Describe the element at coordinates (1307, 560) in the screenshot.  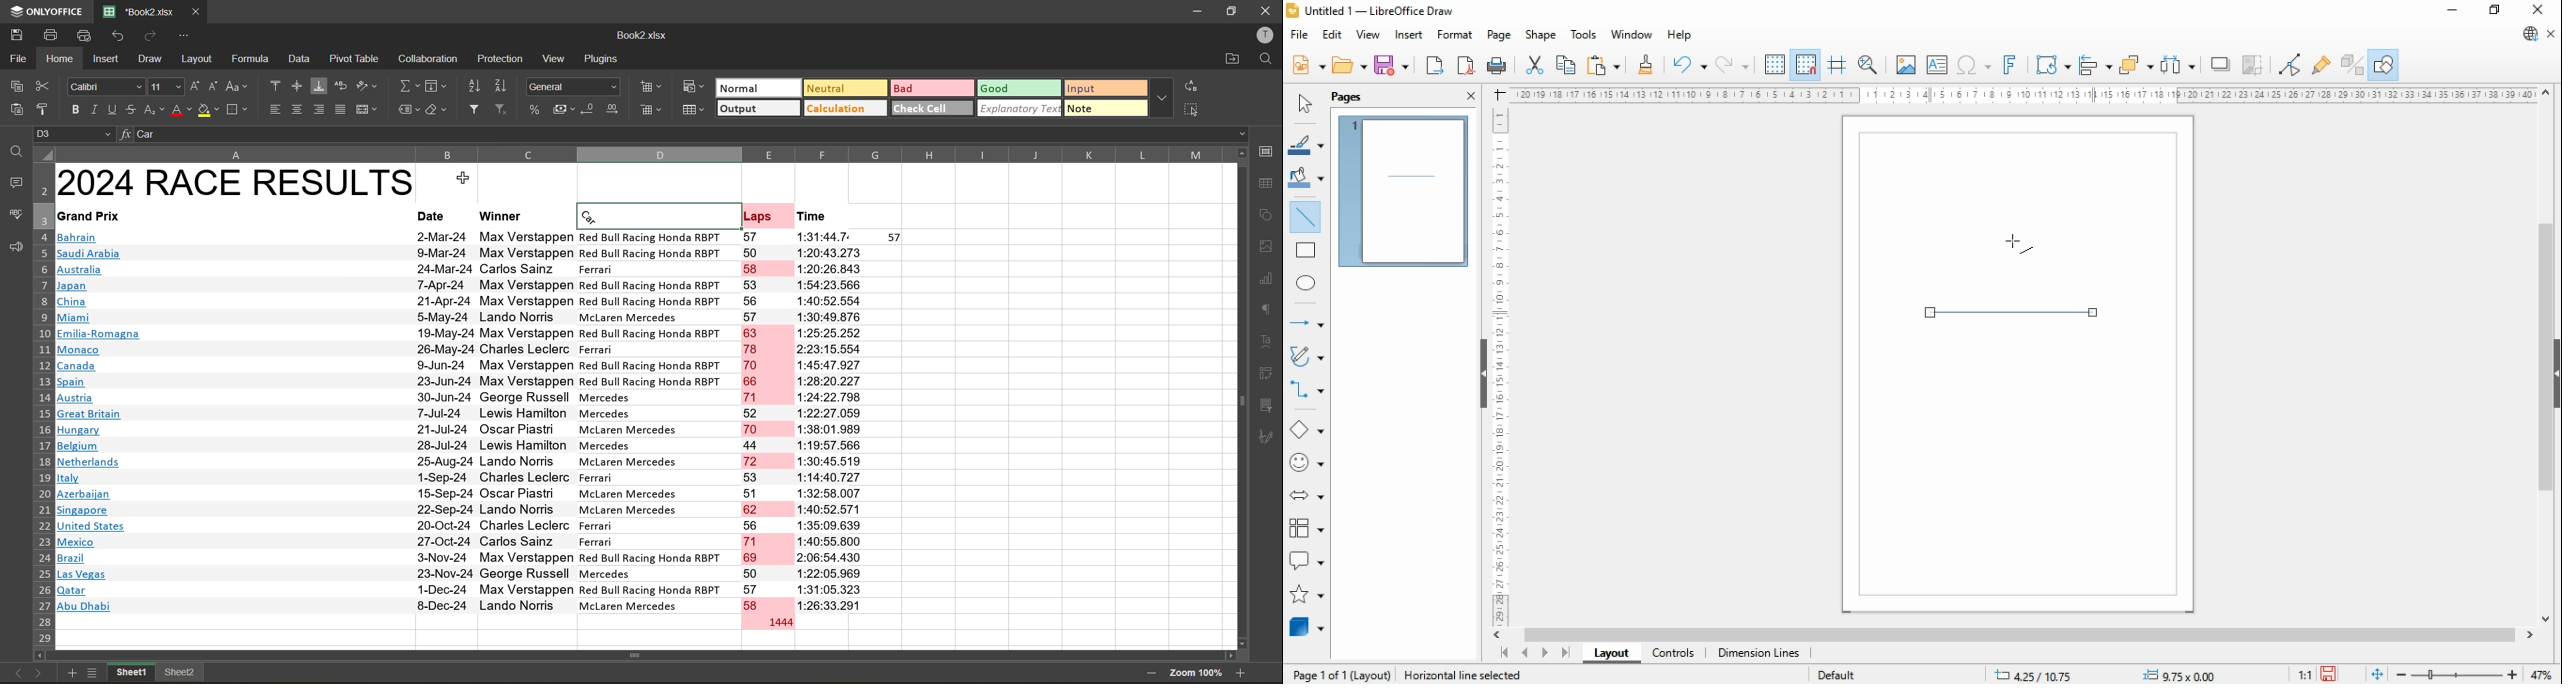
I see `callout shapes` at that location.